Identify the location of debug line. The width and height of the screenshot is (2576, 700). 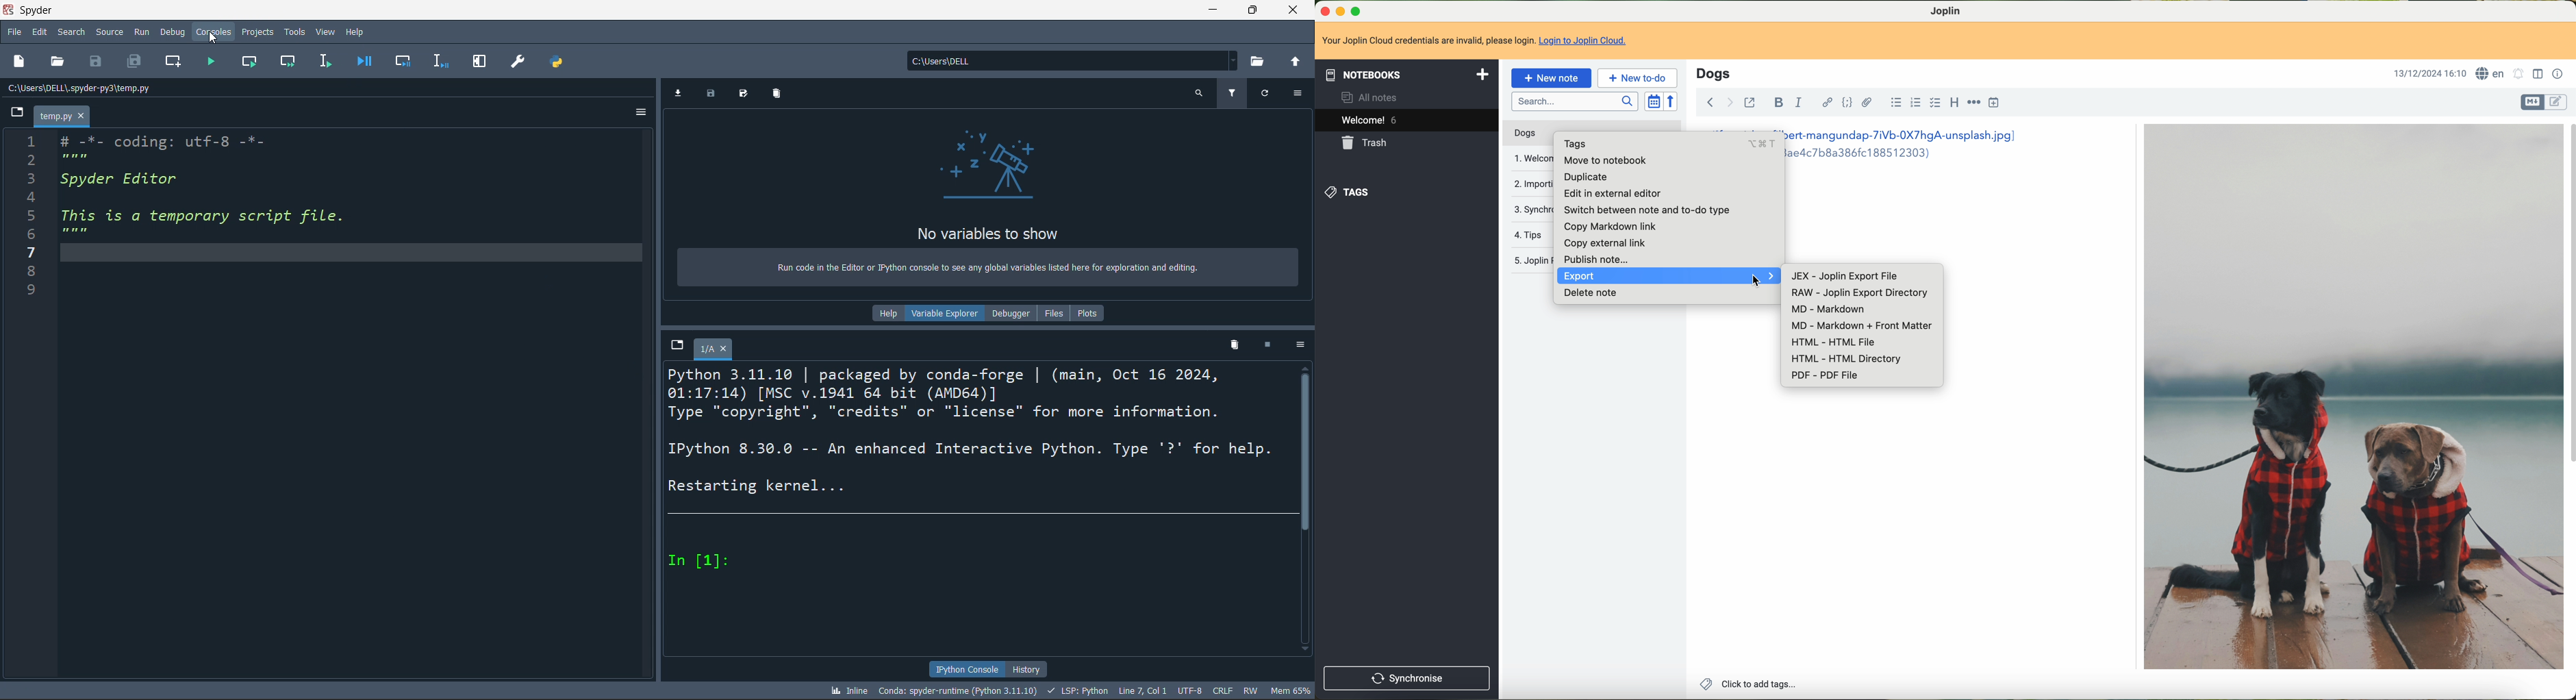
(443, 61).